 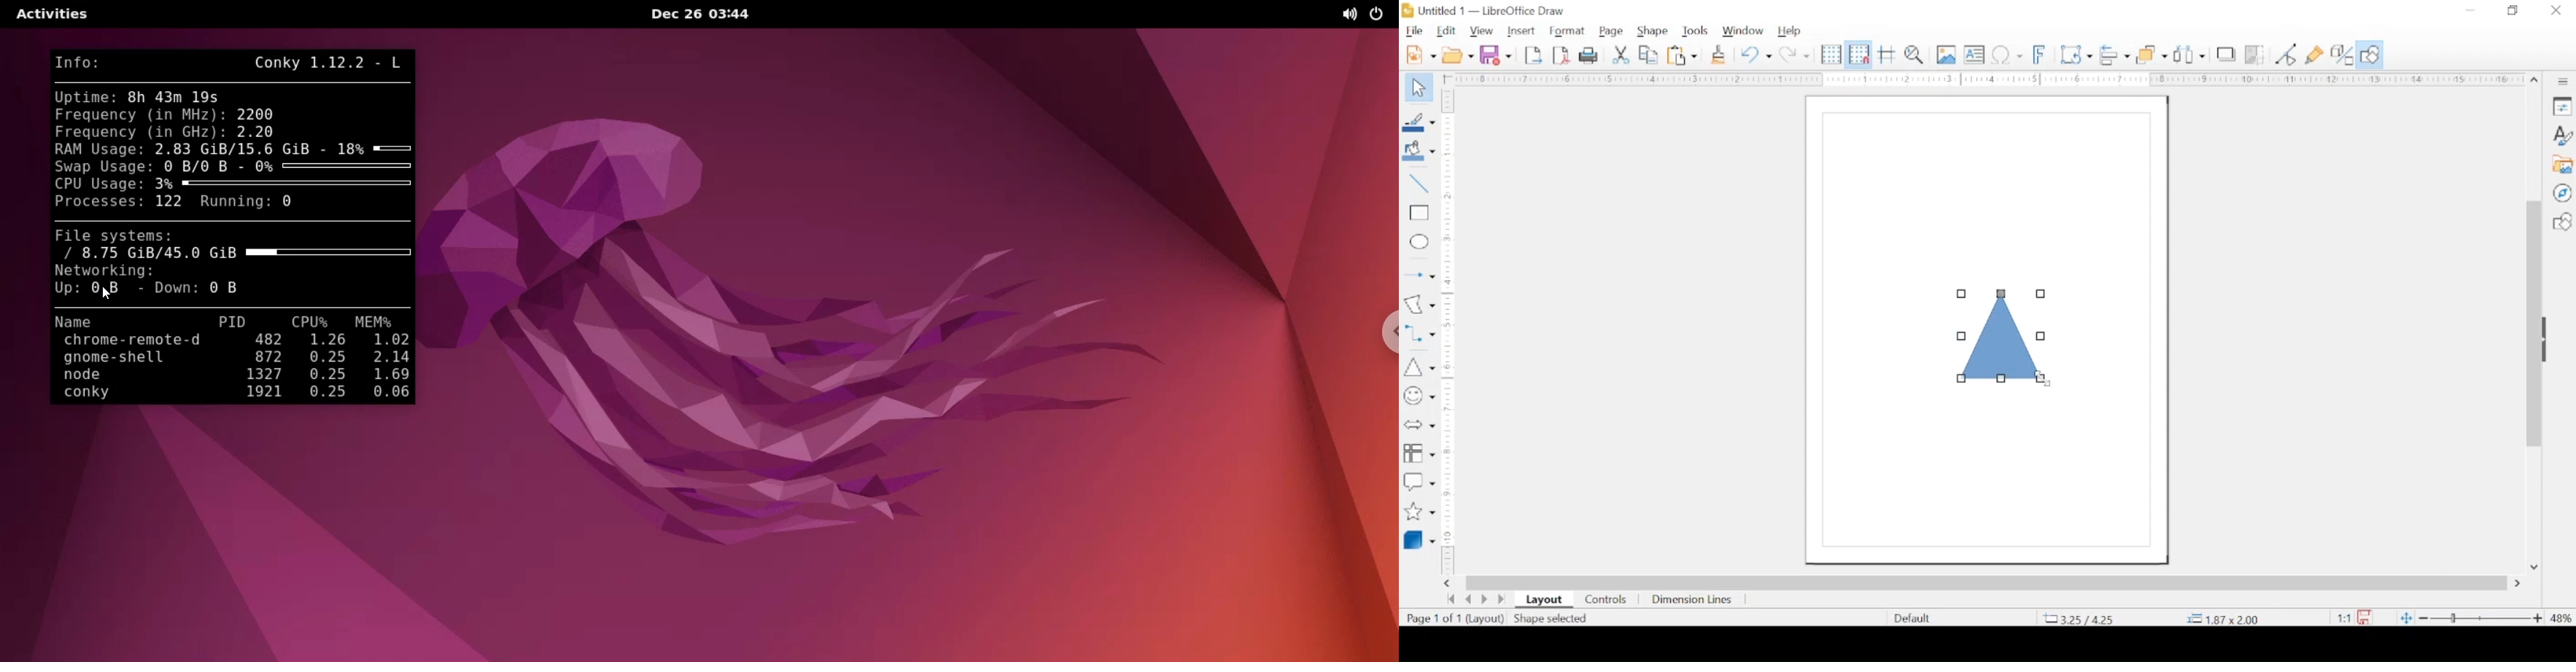 I want to click on helplines while moving, so click(x=1888, y=55).